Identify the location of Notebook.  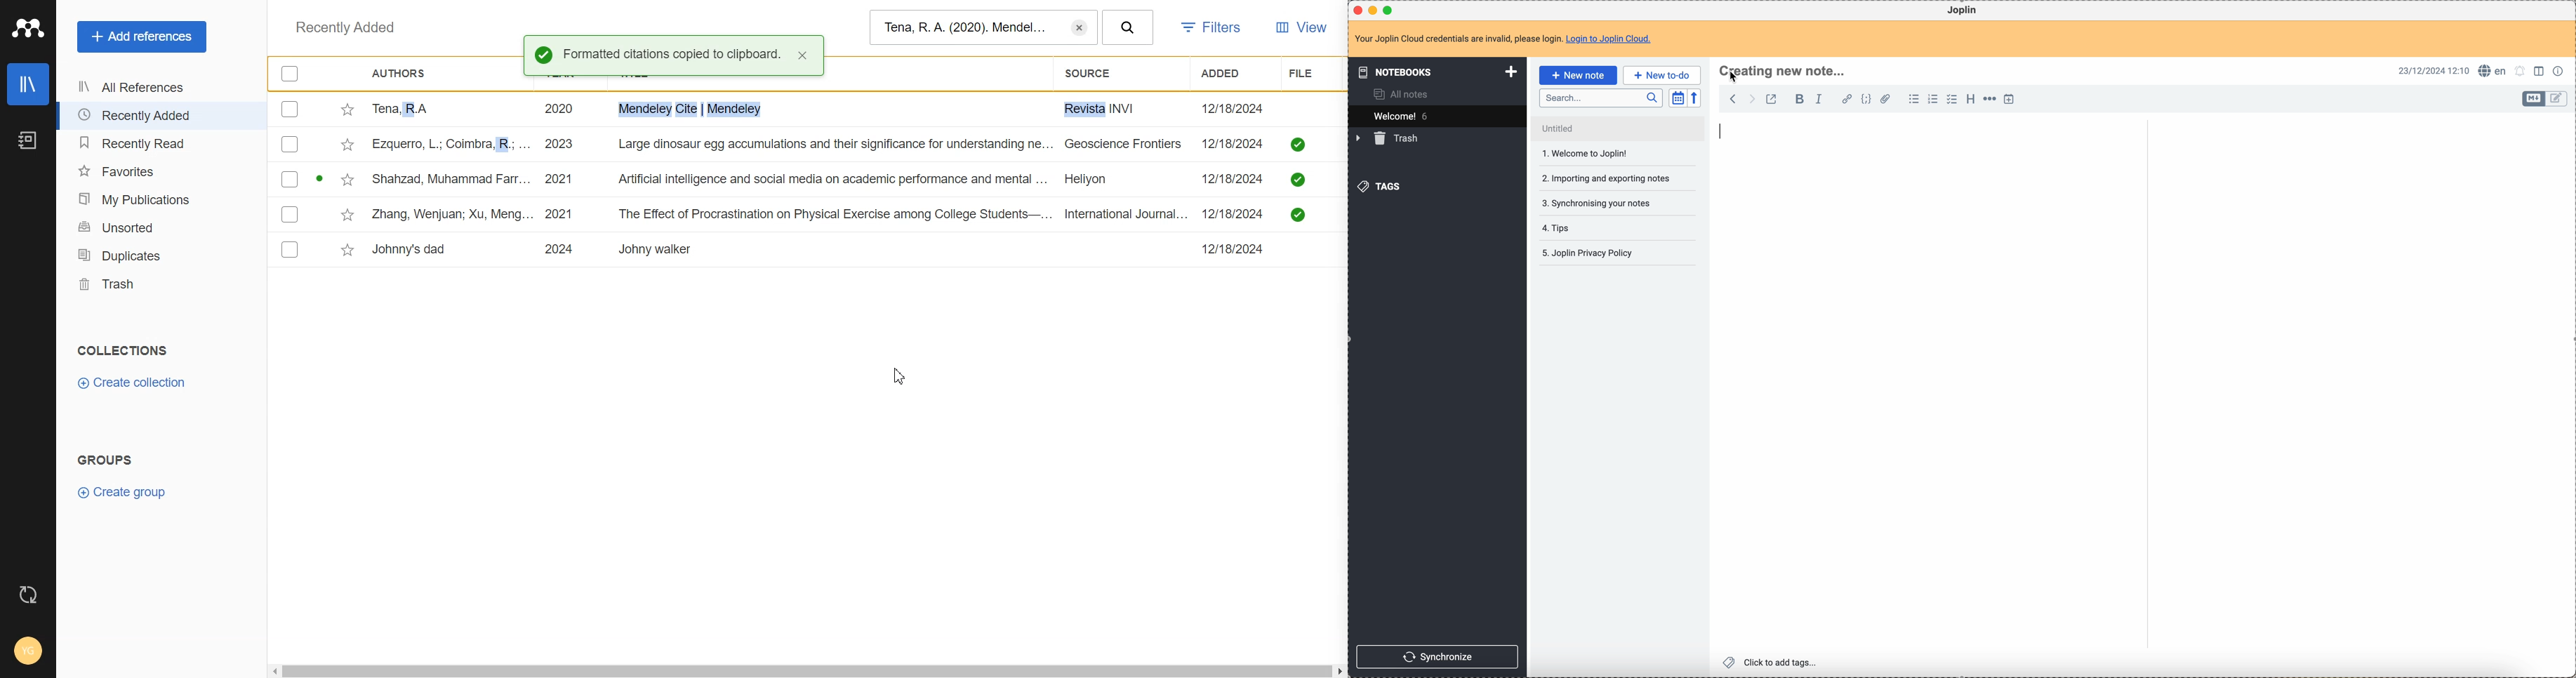
(28, 140).